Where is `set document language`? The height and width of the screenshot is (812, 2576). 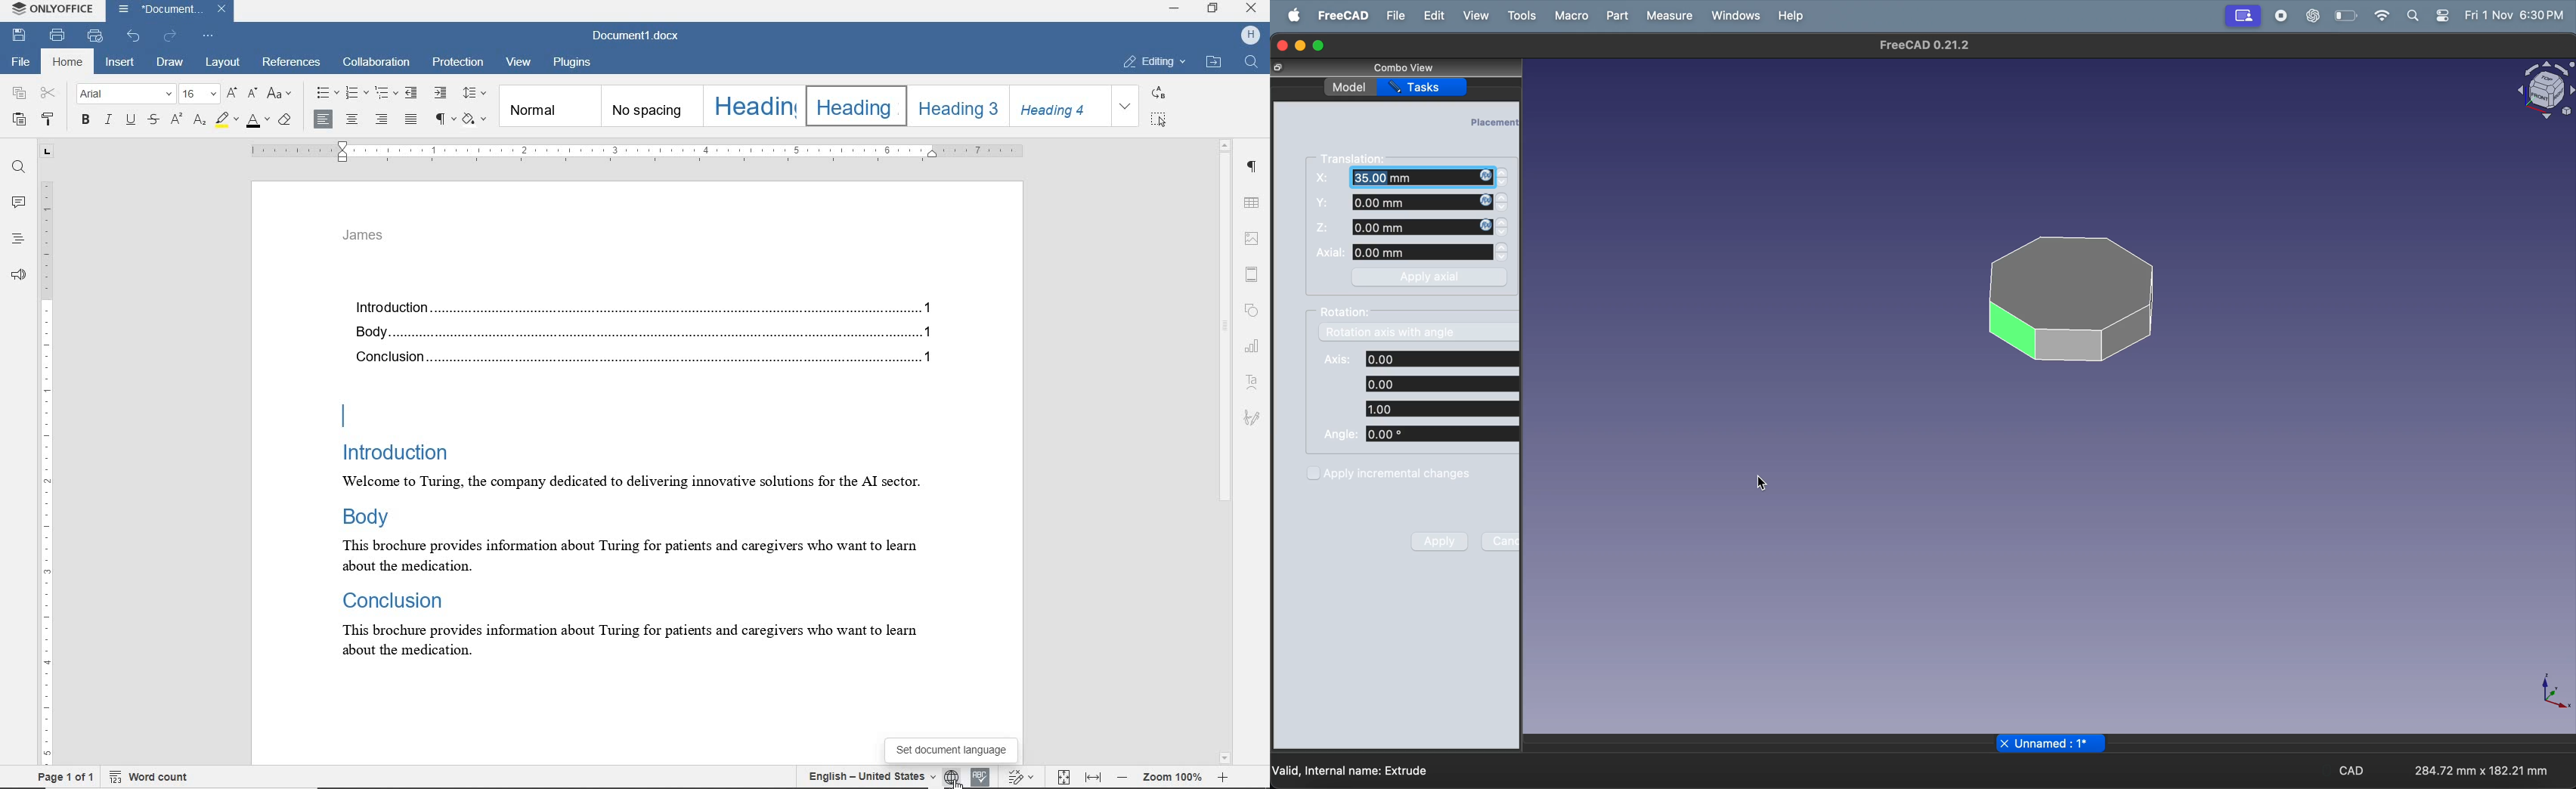 set document language is located at coordinates (951, 776).